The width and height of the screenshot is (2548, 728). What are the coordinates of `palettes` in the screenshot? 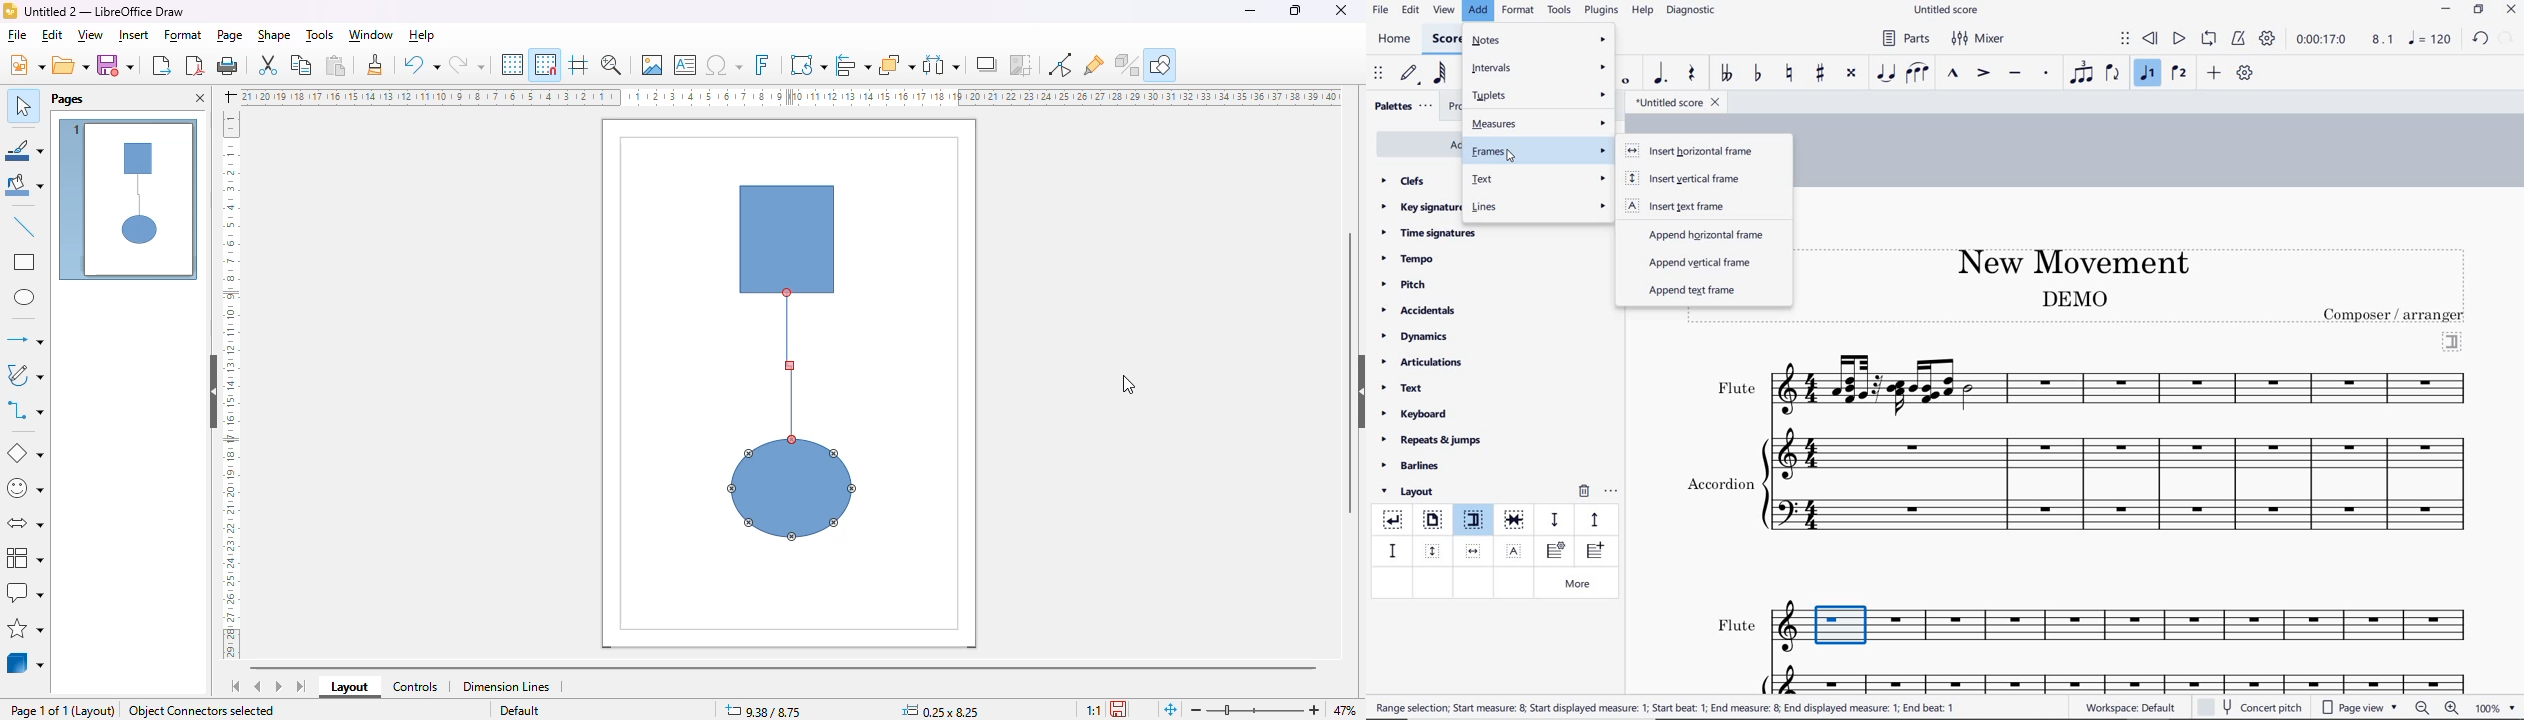 It's located at (1402, 107).